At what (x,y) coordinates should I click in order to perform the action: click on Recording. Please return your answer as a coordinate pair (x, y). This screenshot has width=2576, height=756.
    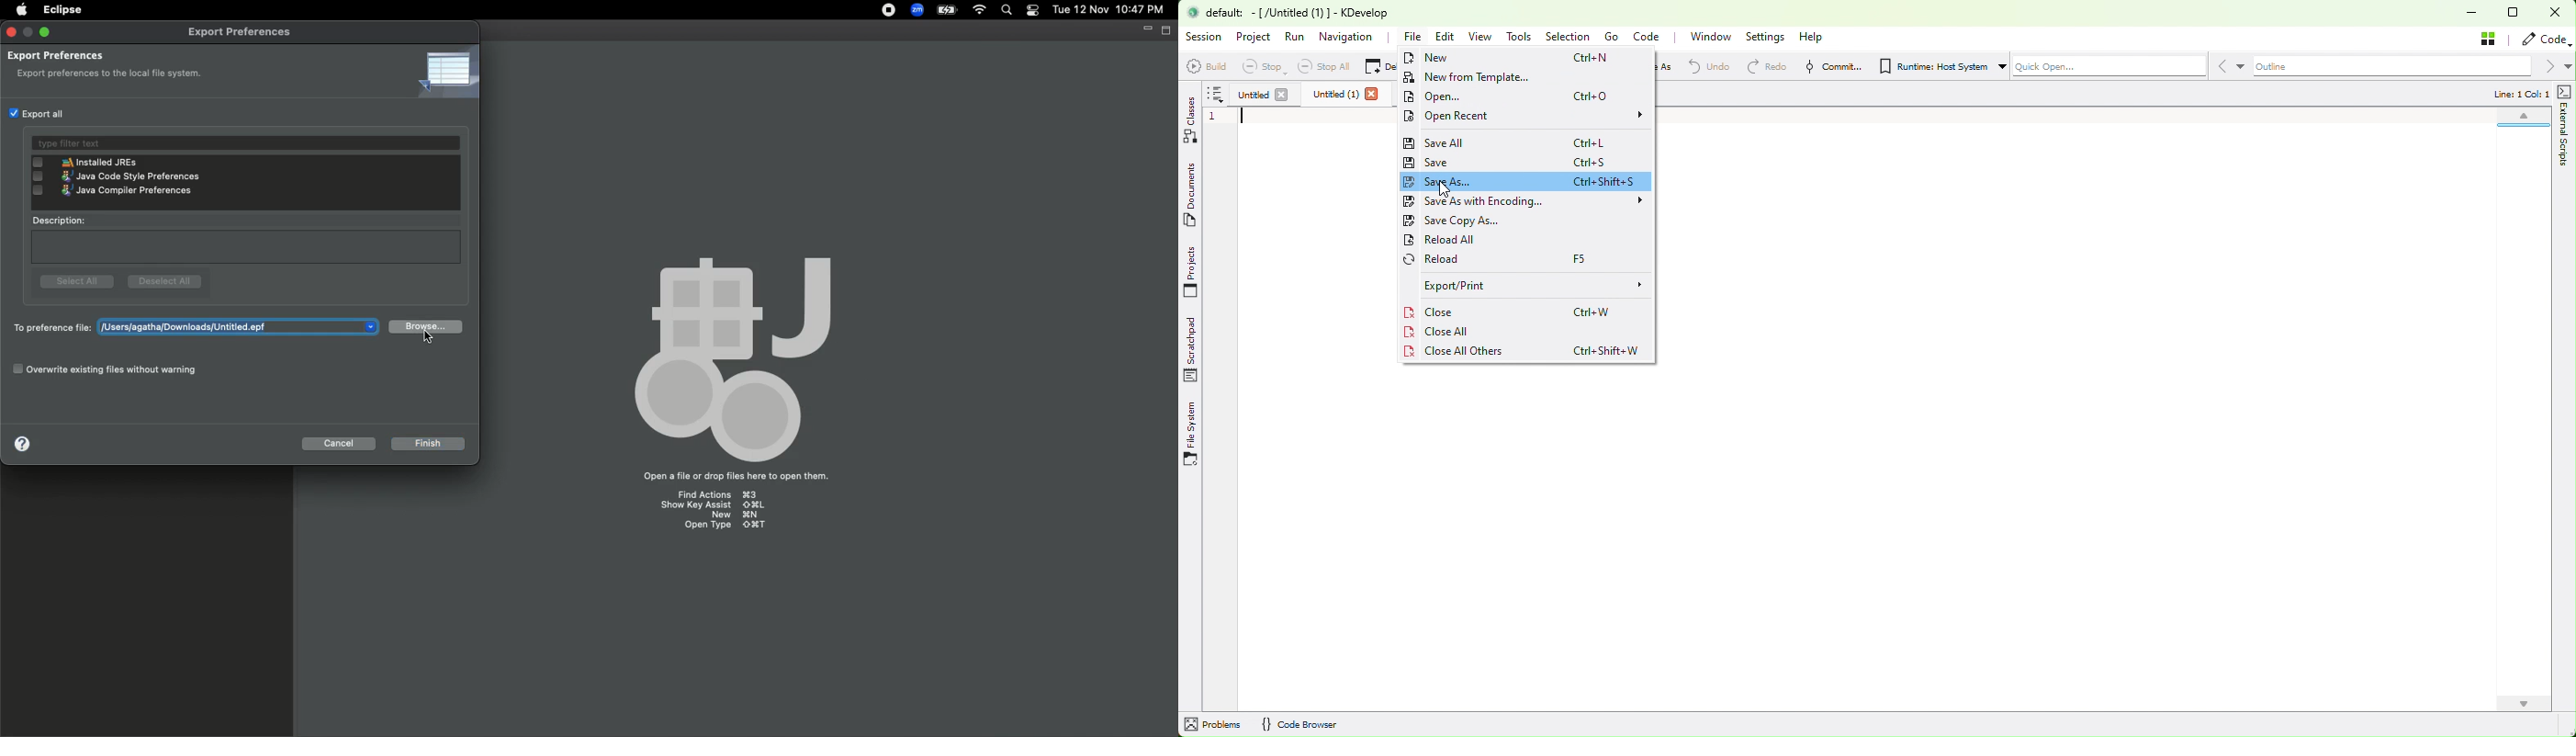
    Looking at the image, I should click on (890, 11).